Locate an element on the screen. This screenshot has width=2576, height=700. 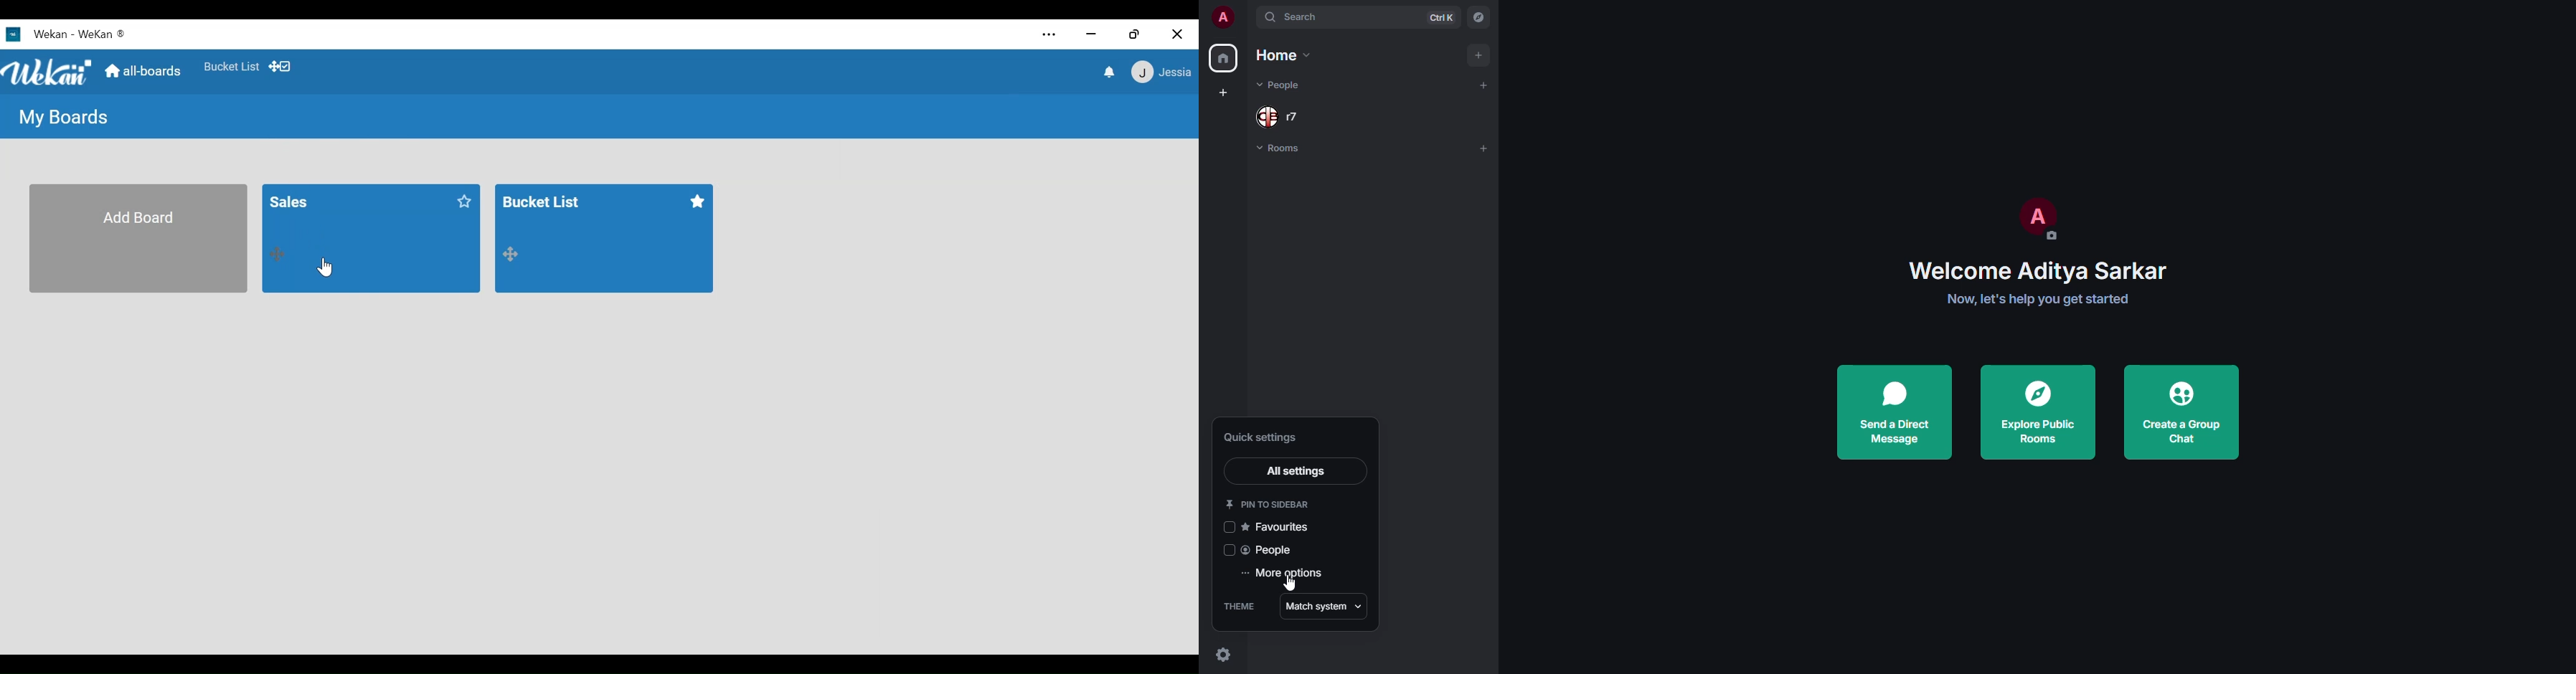
add is located at coordinates (1483, 148).